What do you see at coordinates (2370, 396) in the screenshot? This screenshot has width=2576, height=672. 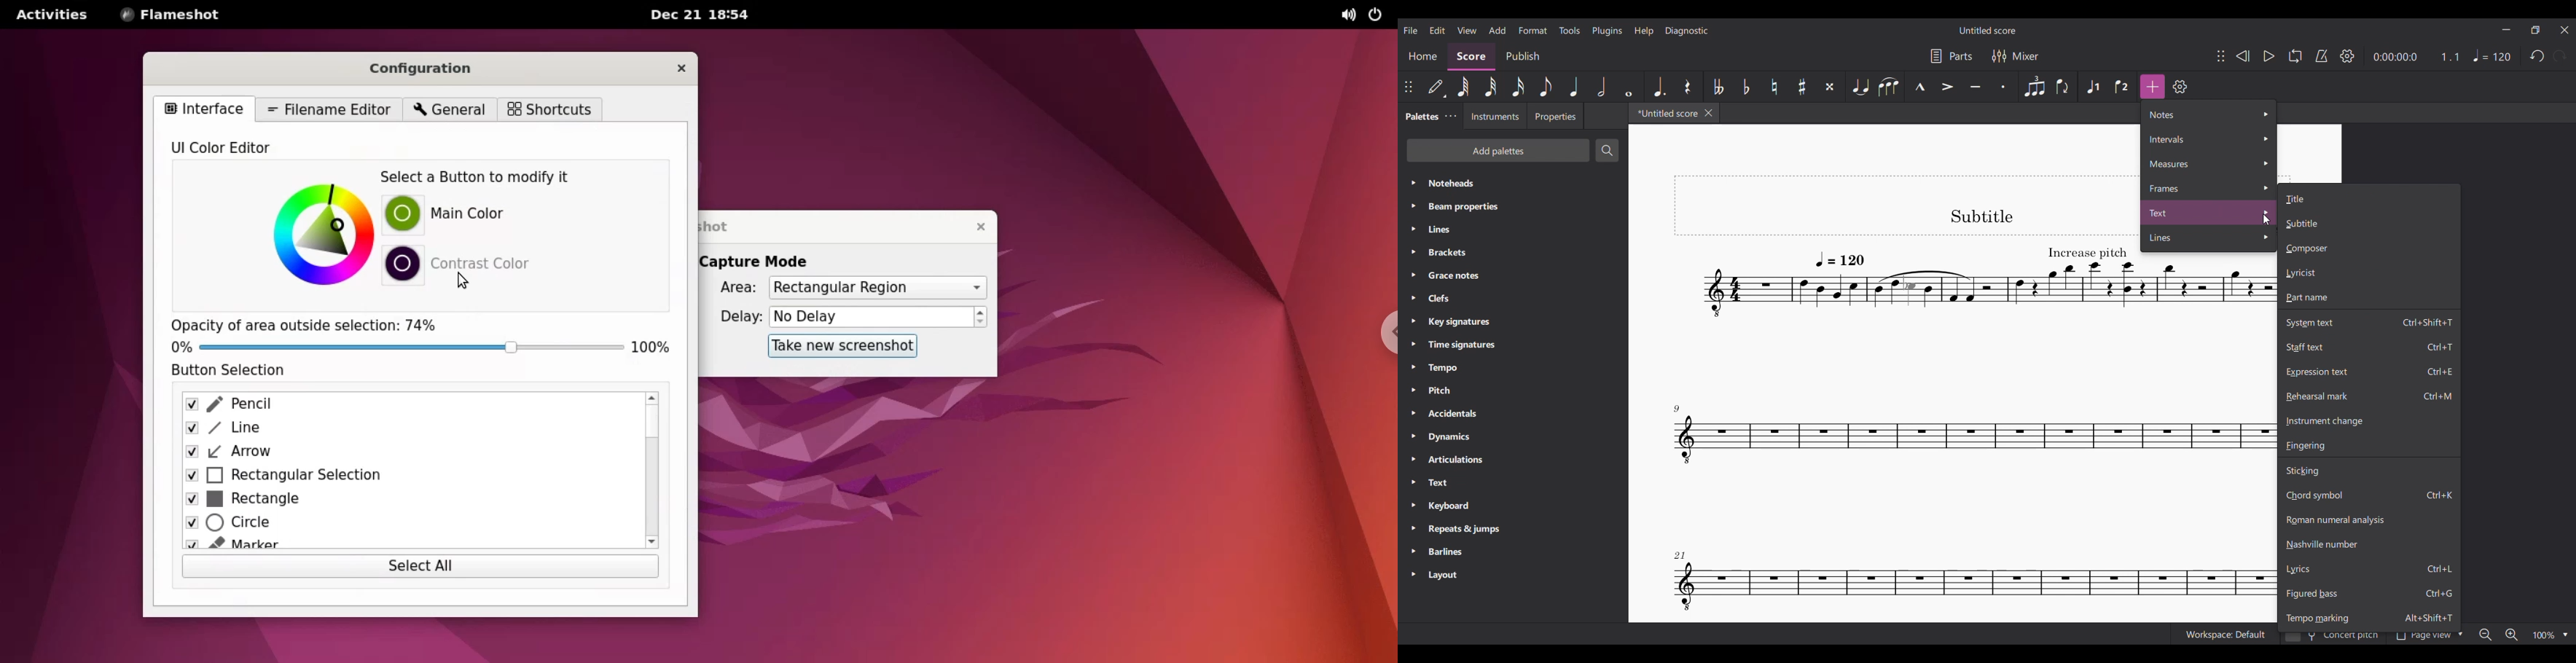 I see `Rehearsal text` at bounding box center [2370, 396].